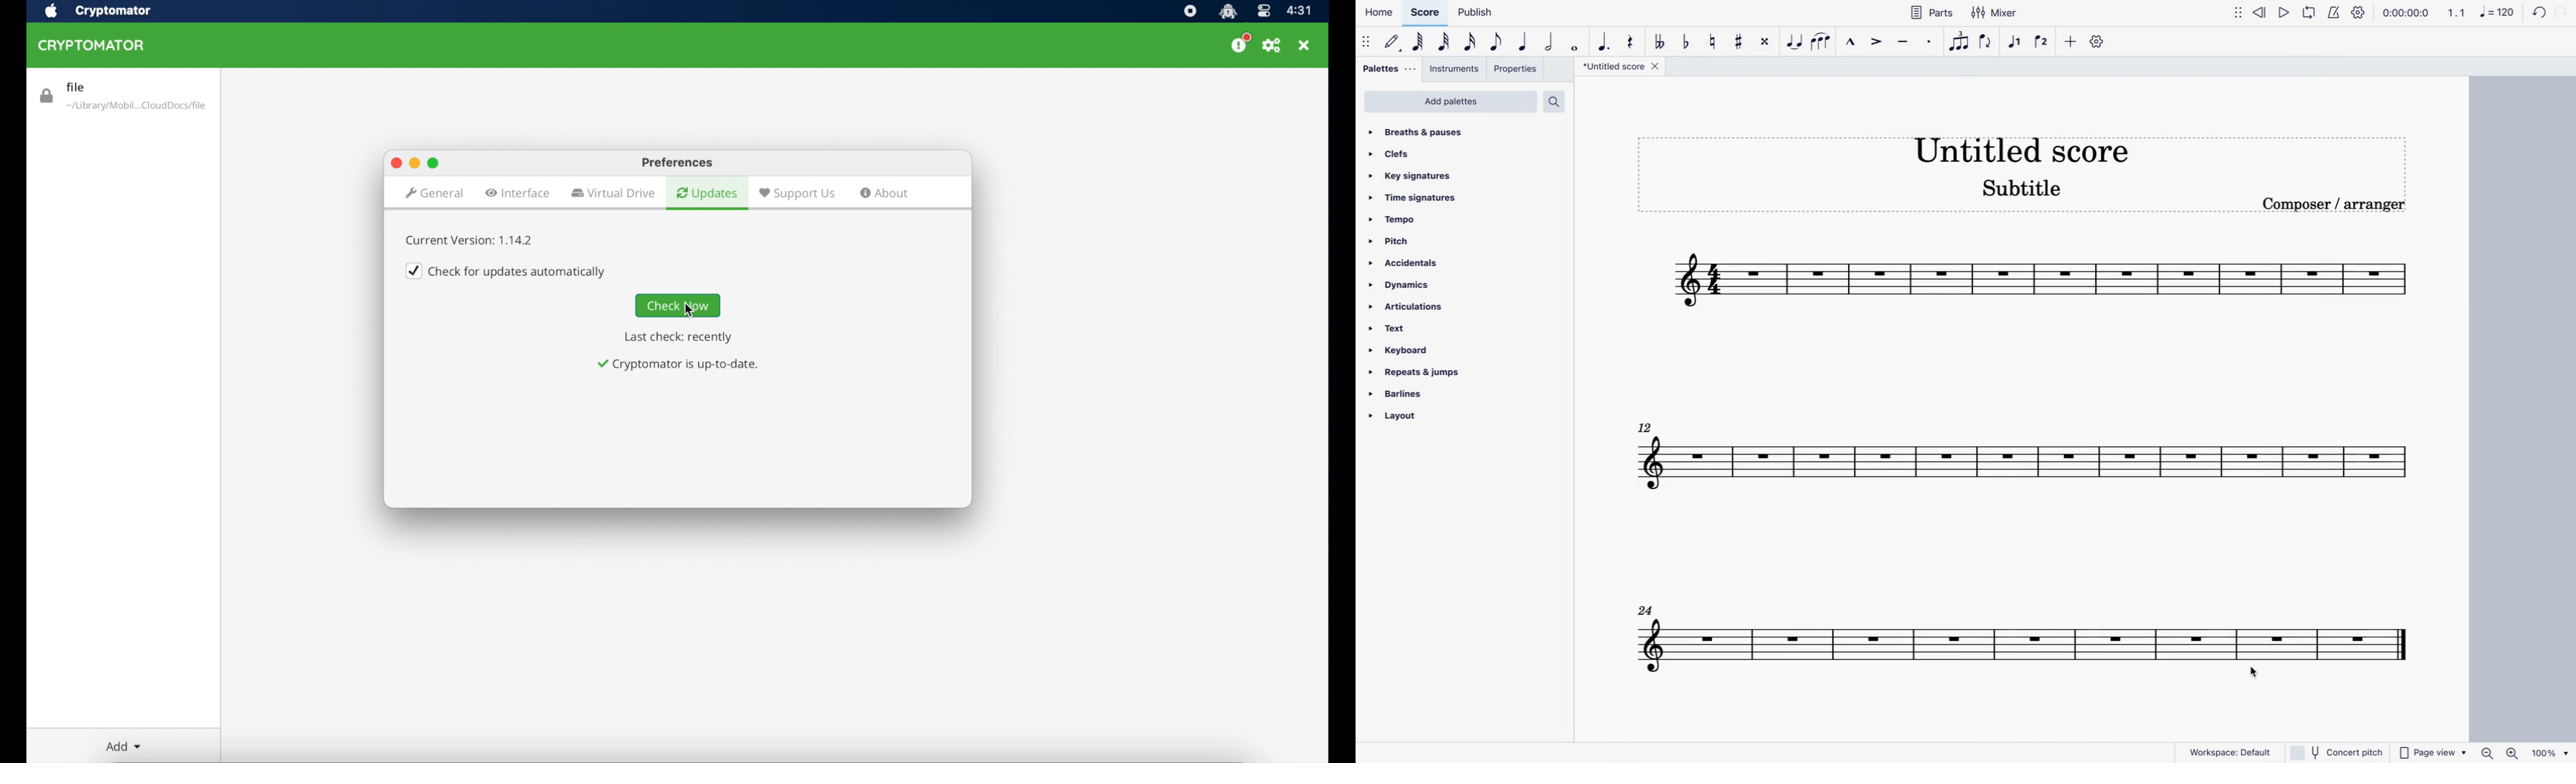  I want to click on layout, so click(1396, 417).